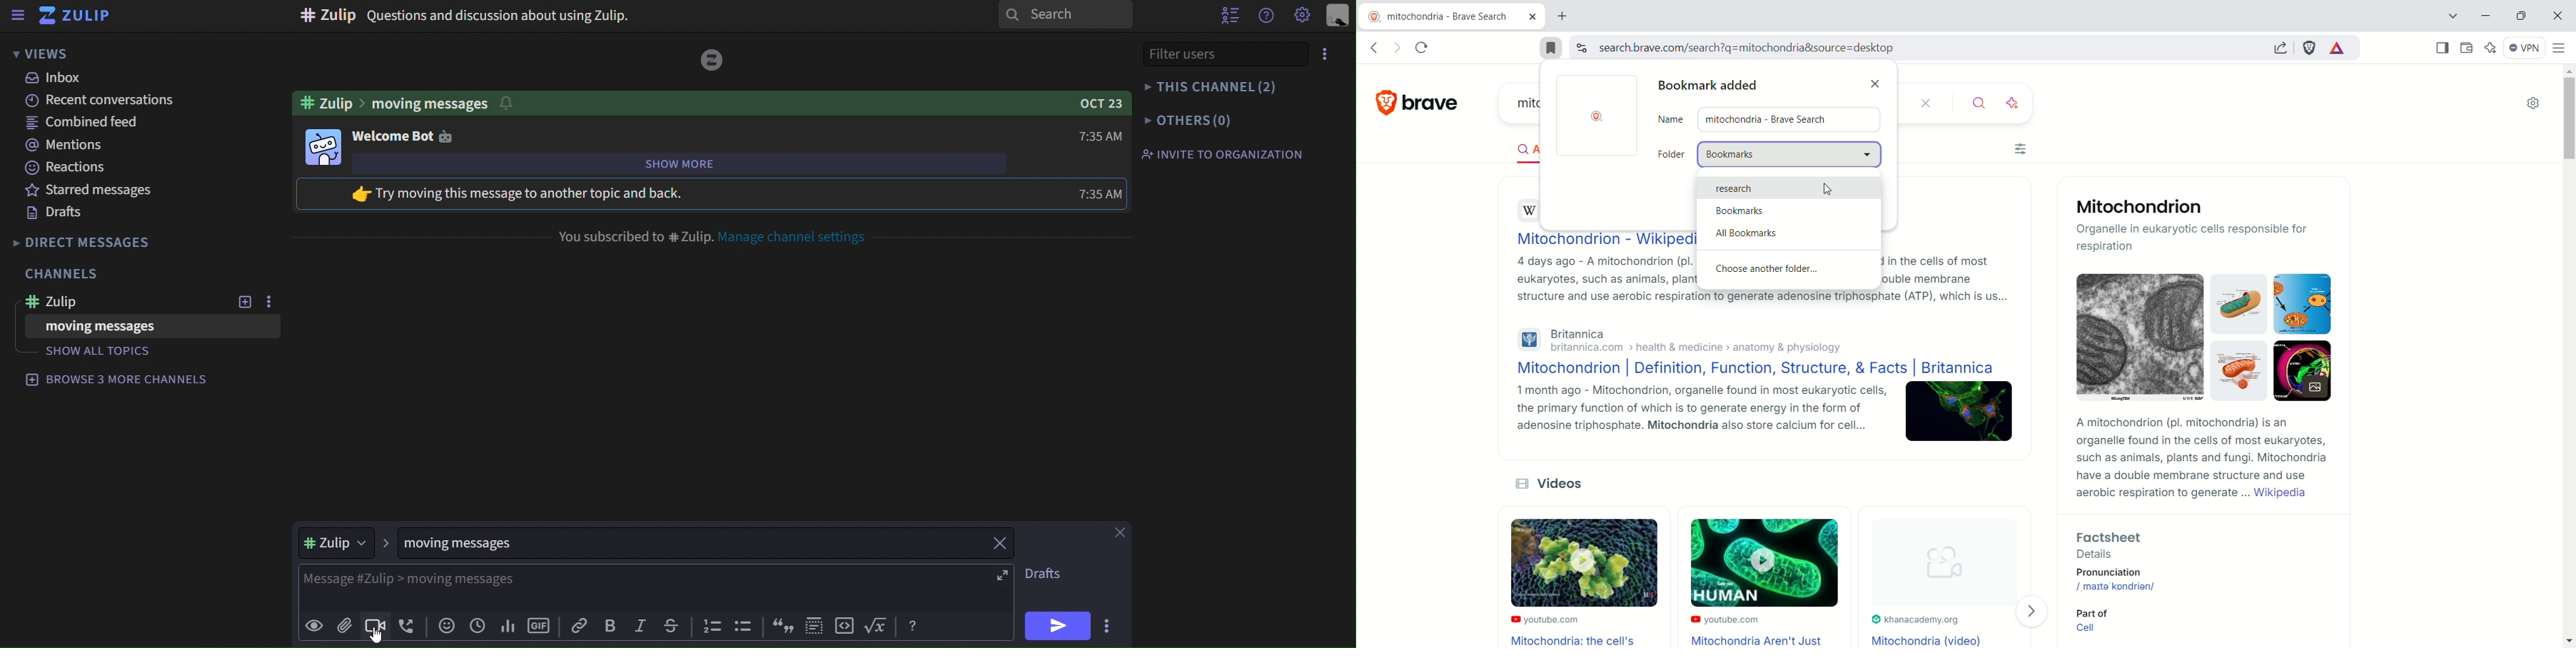 Image resolution: width=2576 pixels, height=672 pixels. Describe the element at coordinates (2089, 612) in the screenshot. I see `Part of` at that location.